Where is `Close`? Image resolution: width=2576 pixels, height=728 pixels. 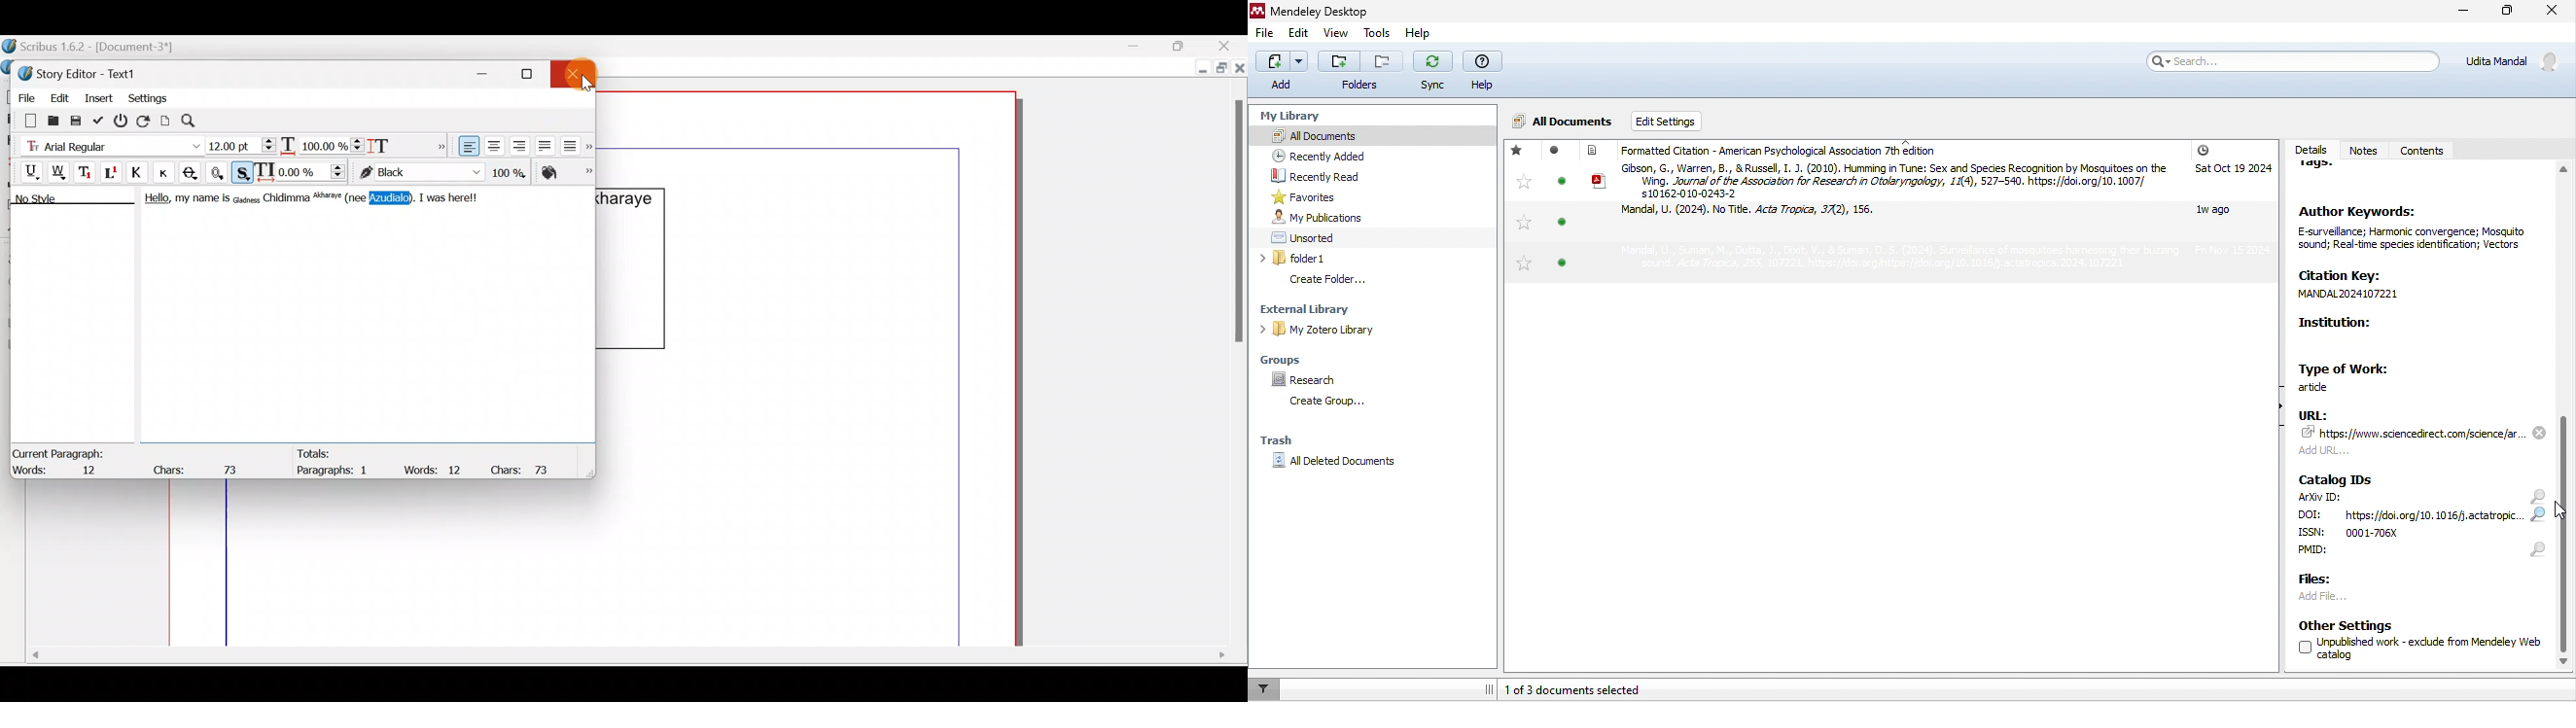 Close is located at coordinates (1240, 71).